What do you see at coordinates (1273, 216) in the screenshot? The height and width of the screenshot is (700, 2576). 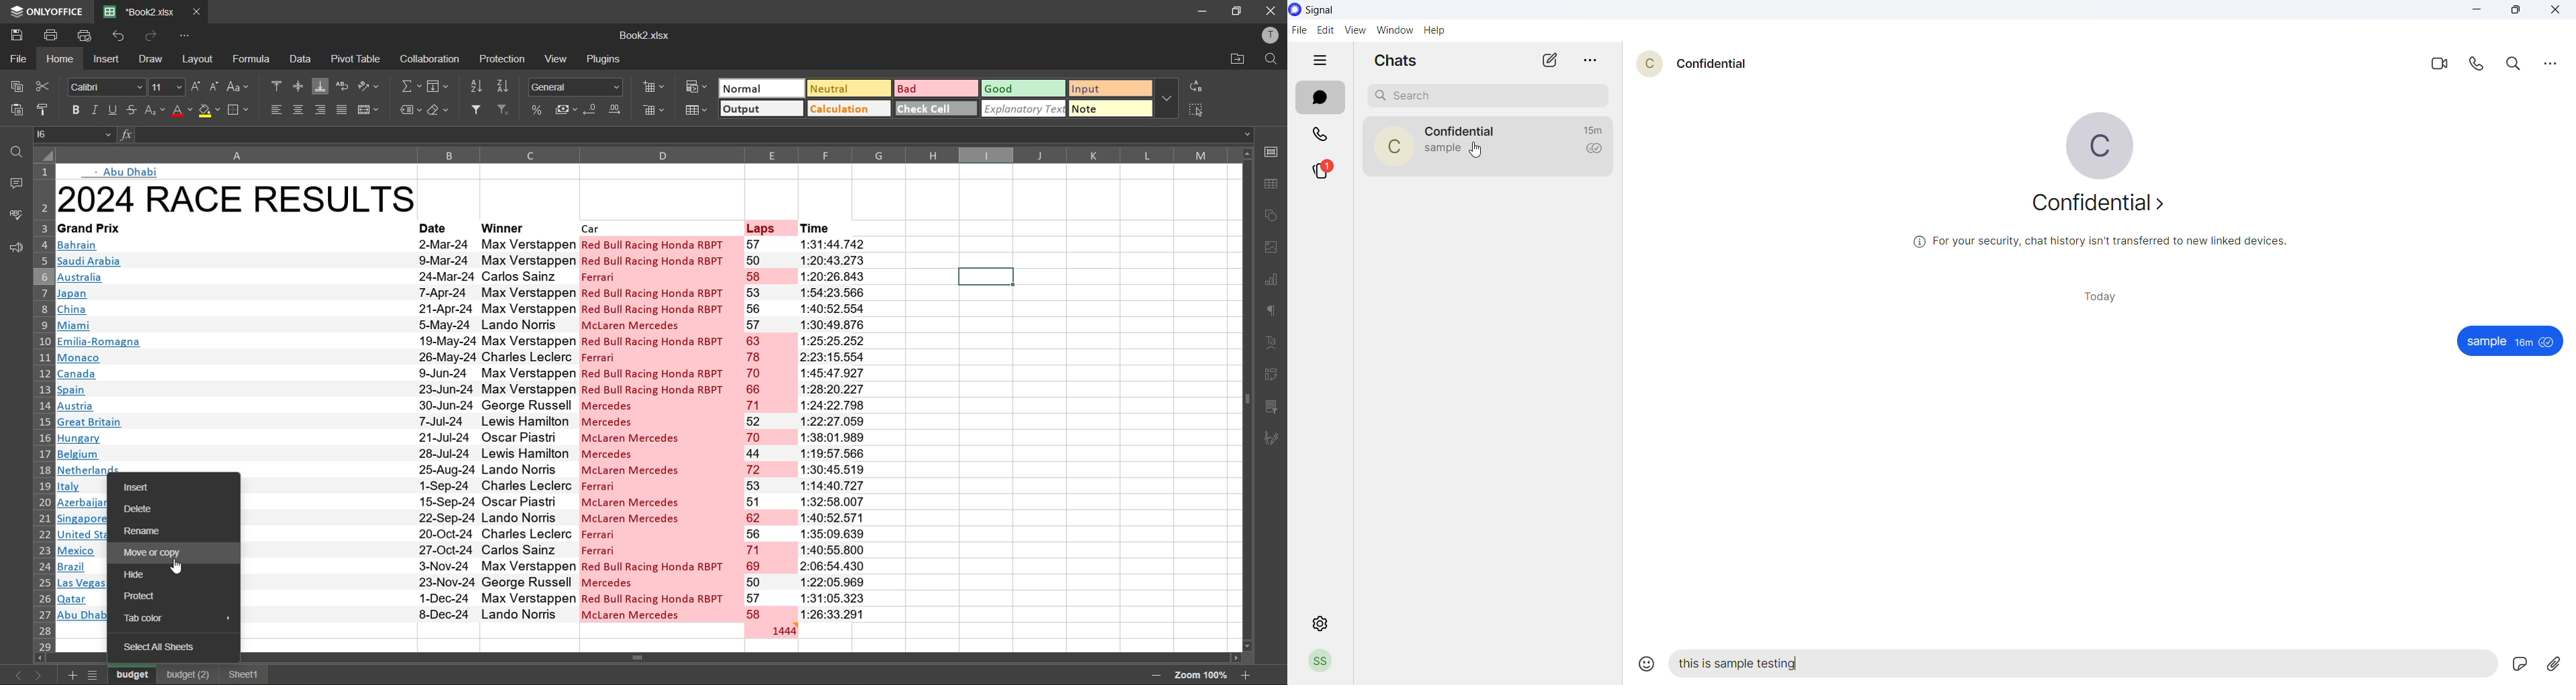 I see `shapes` at bounding box center [1273, 216].